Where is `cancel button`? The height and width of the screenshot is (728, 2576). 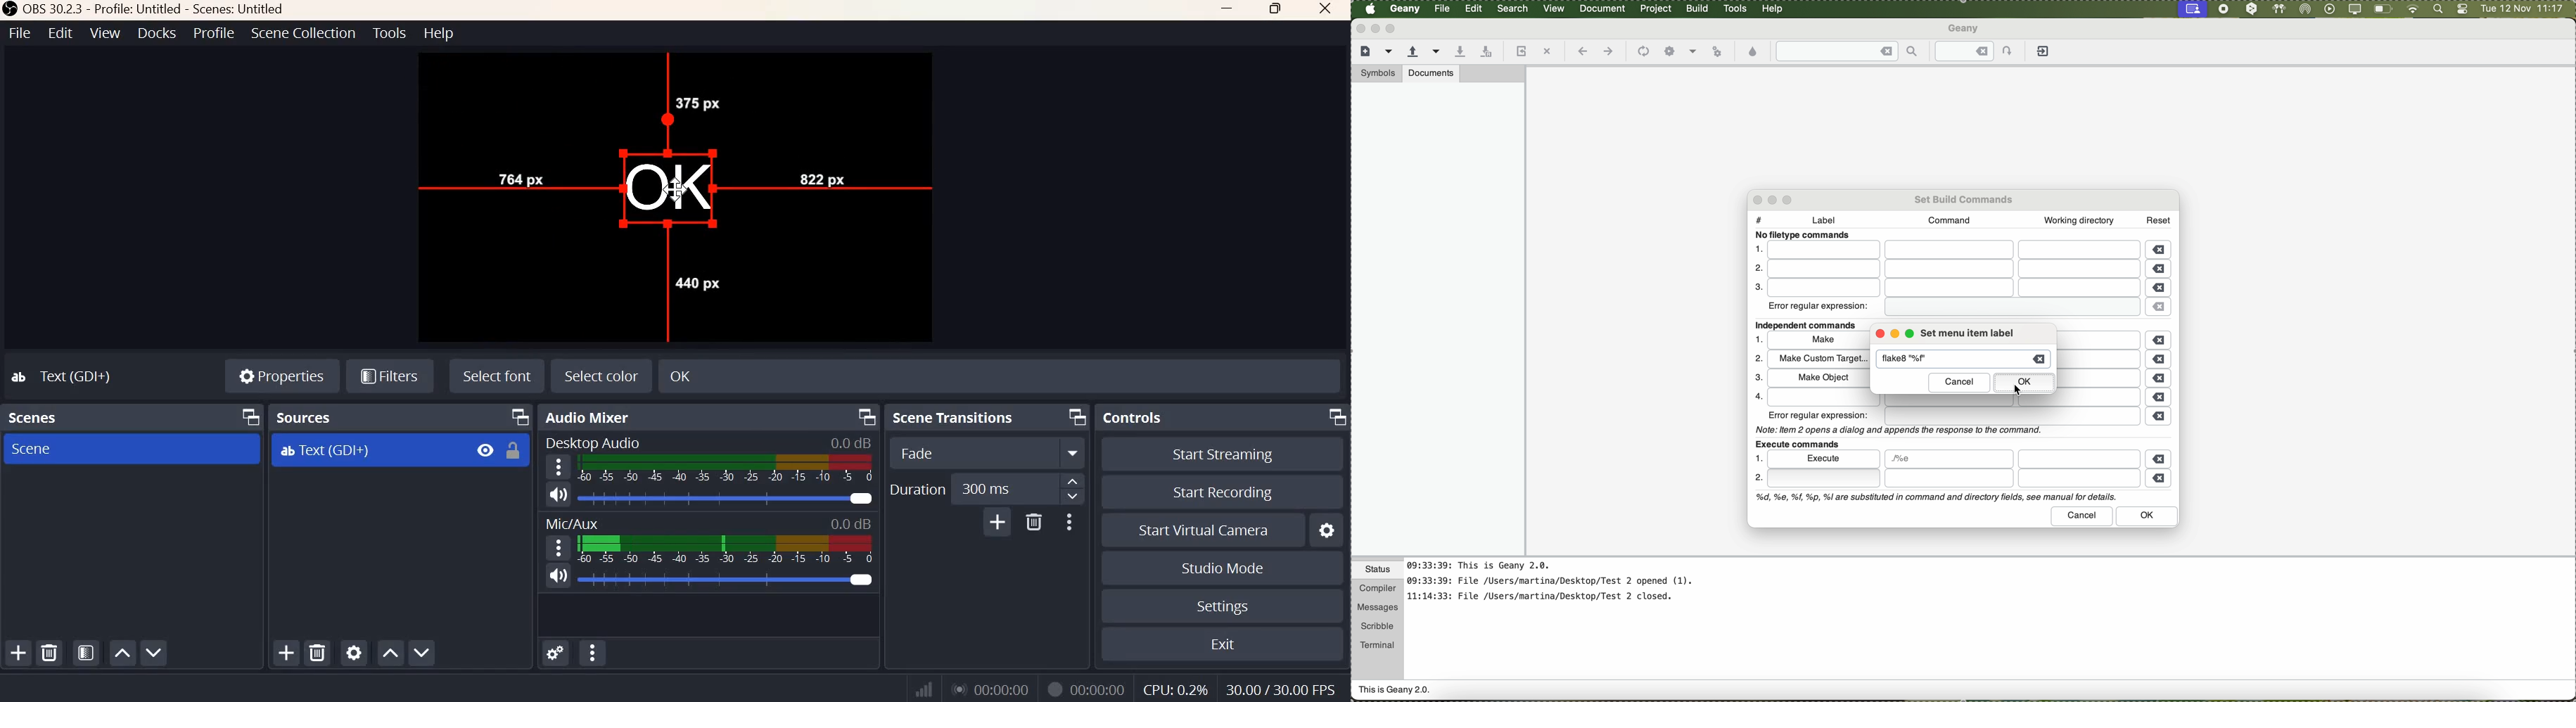
cancel button is located at coordinates (1960, 383).